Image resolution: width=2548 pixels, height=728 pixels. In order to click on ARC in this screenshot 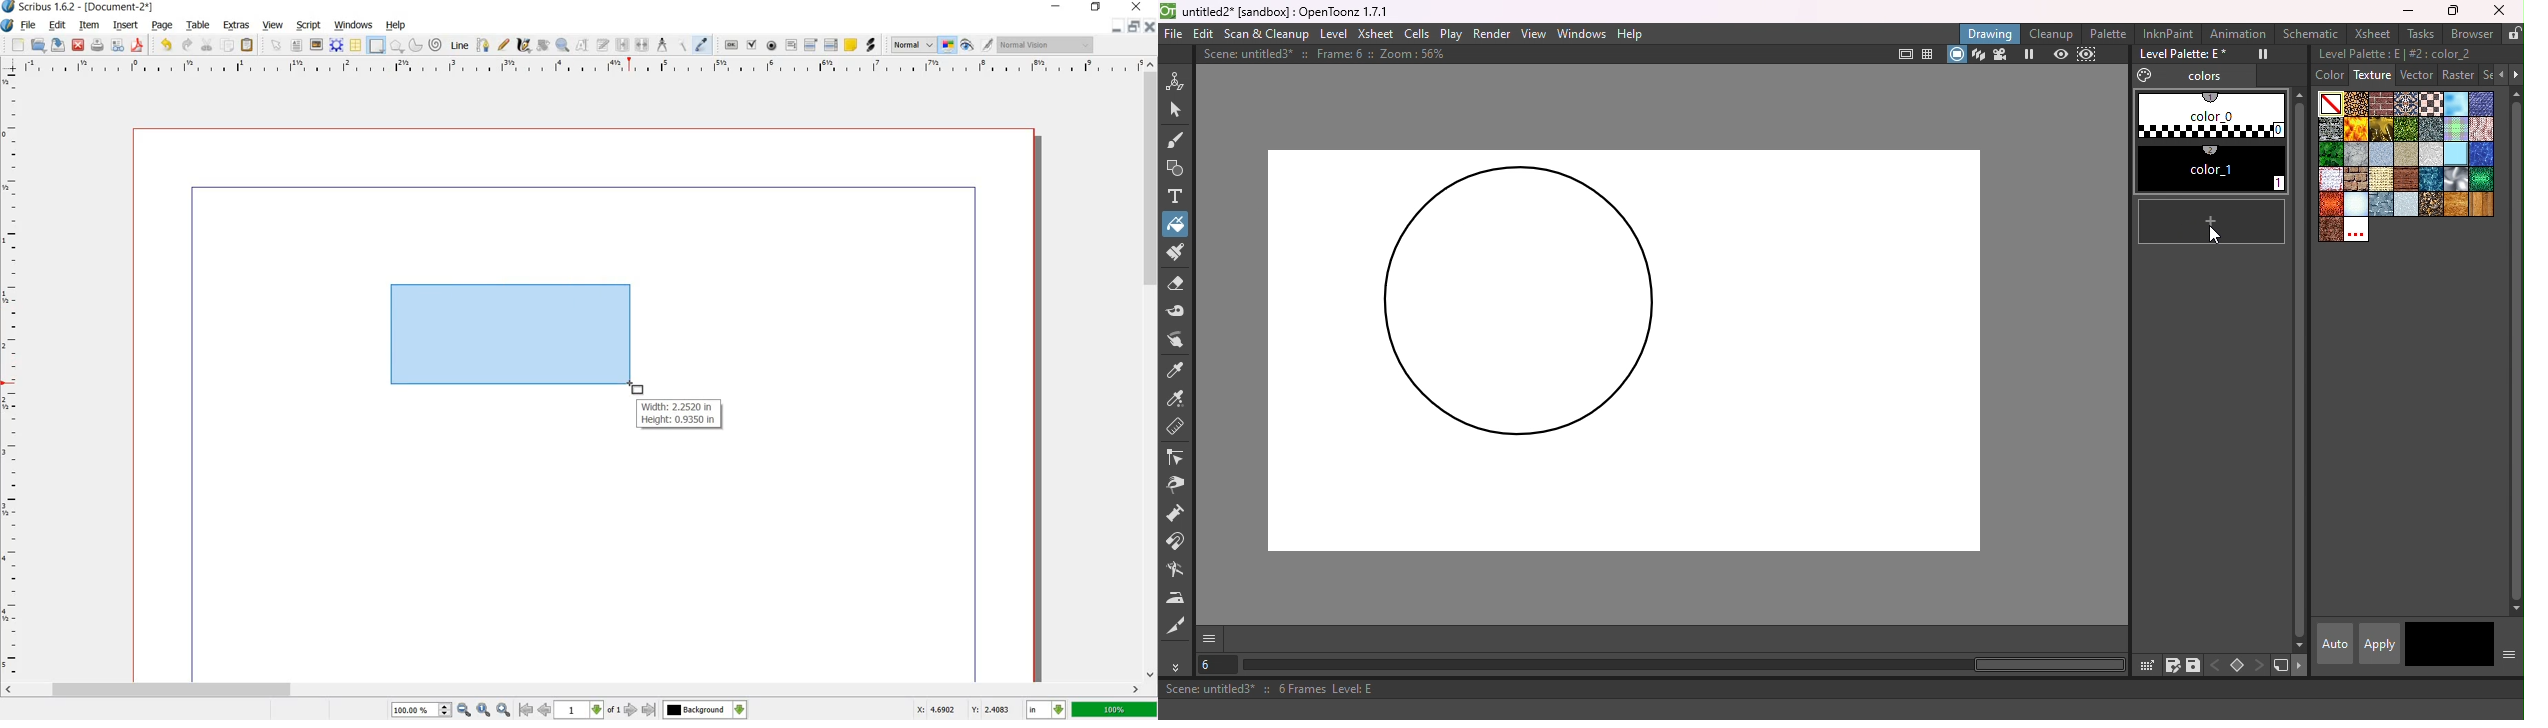, I will do `click(416, 44)`.